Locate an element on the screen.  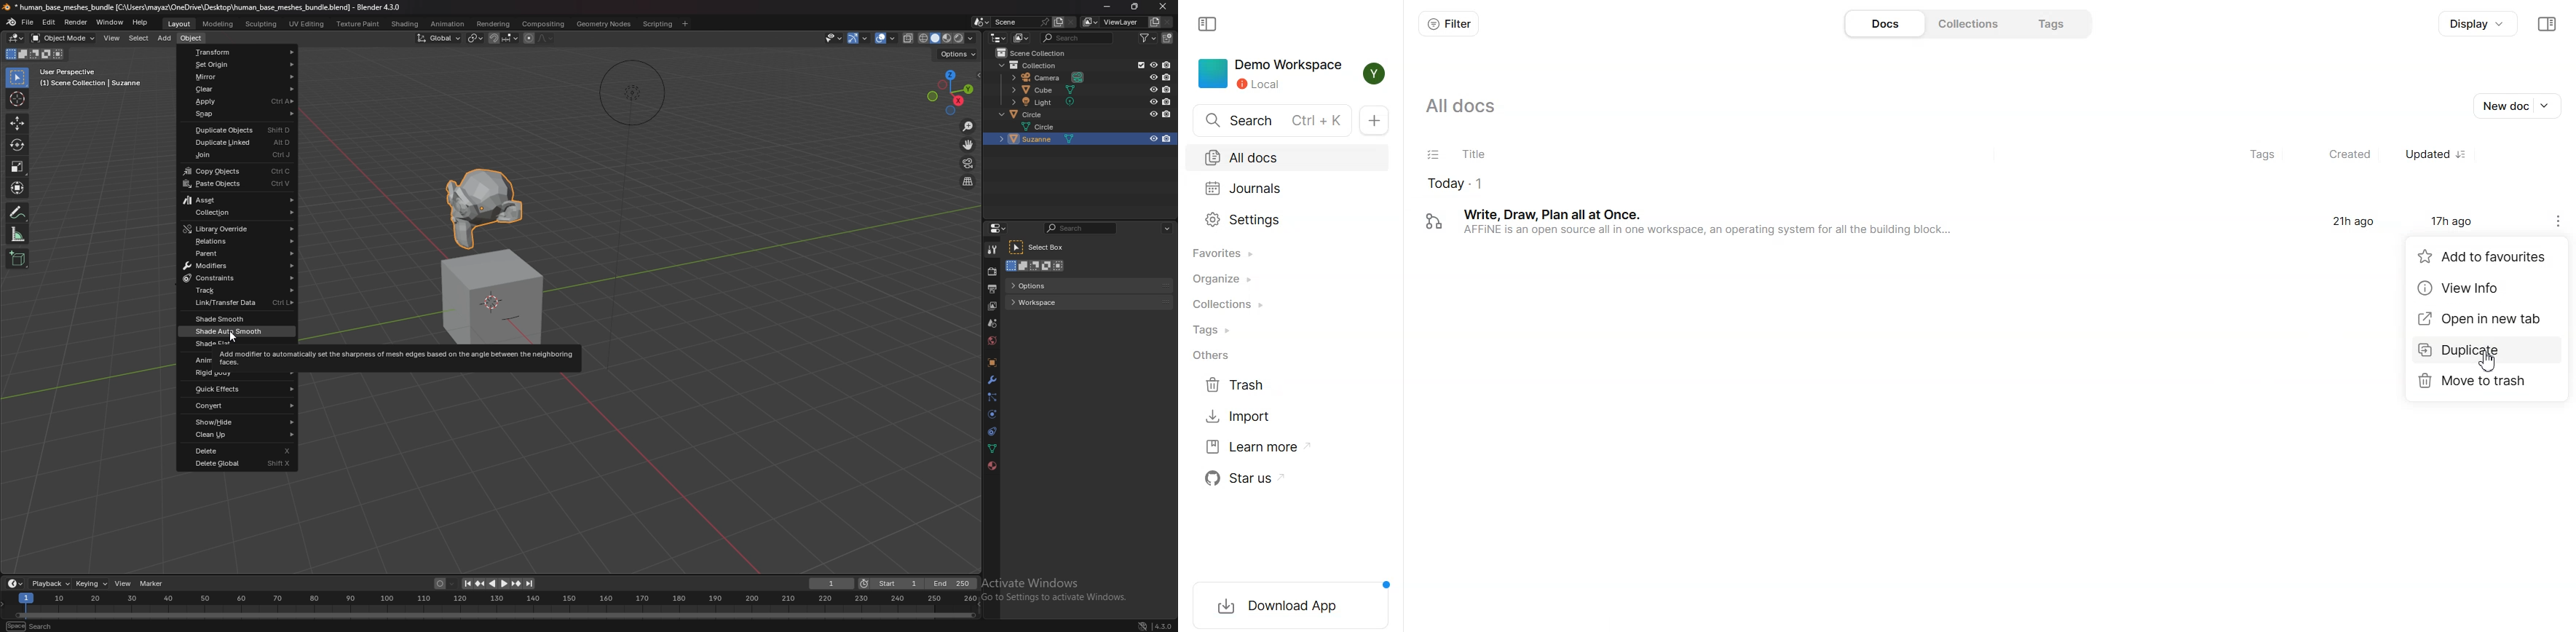
shade flat is located at coordinates (237, 344).